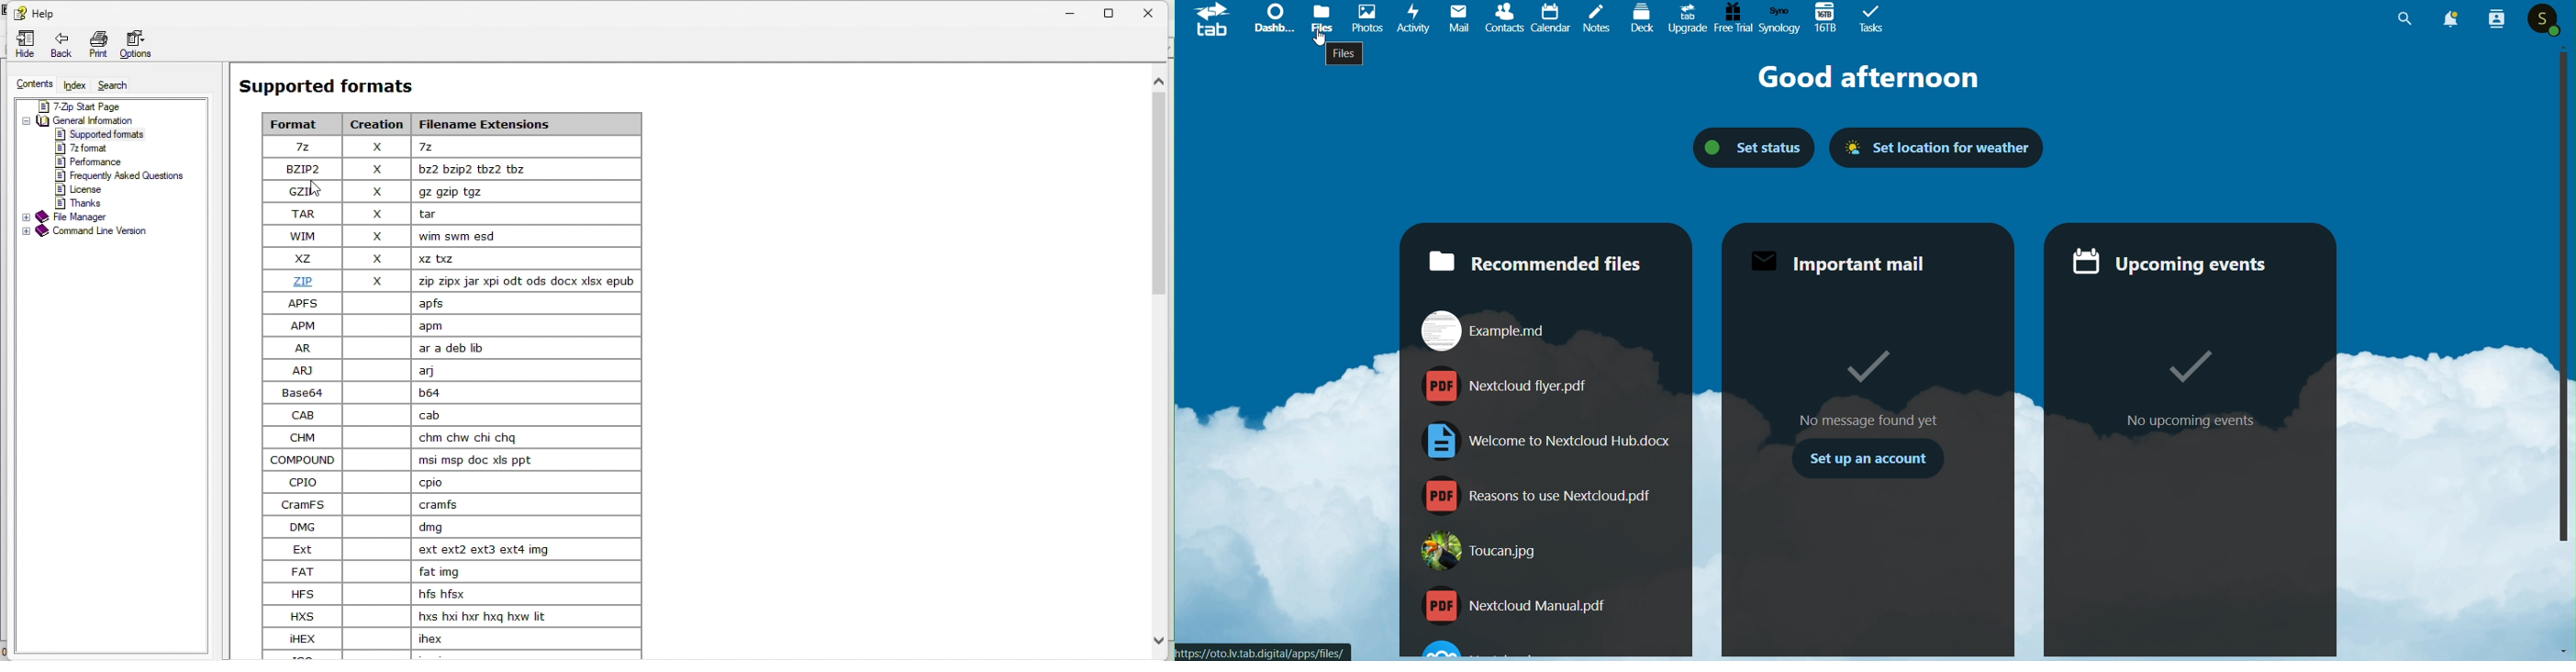  I want to click on Reasons to use NextCloud.pdf, so click(1541, 493).